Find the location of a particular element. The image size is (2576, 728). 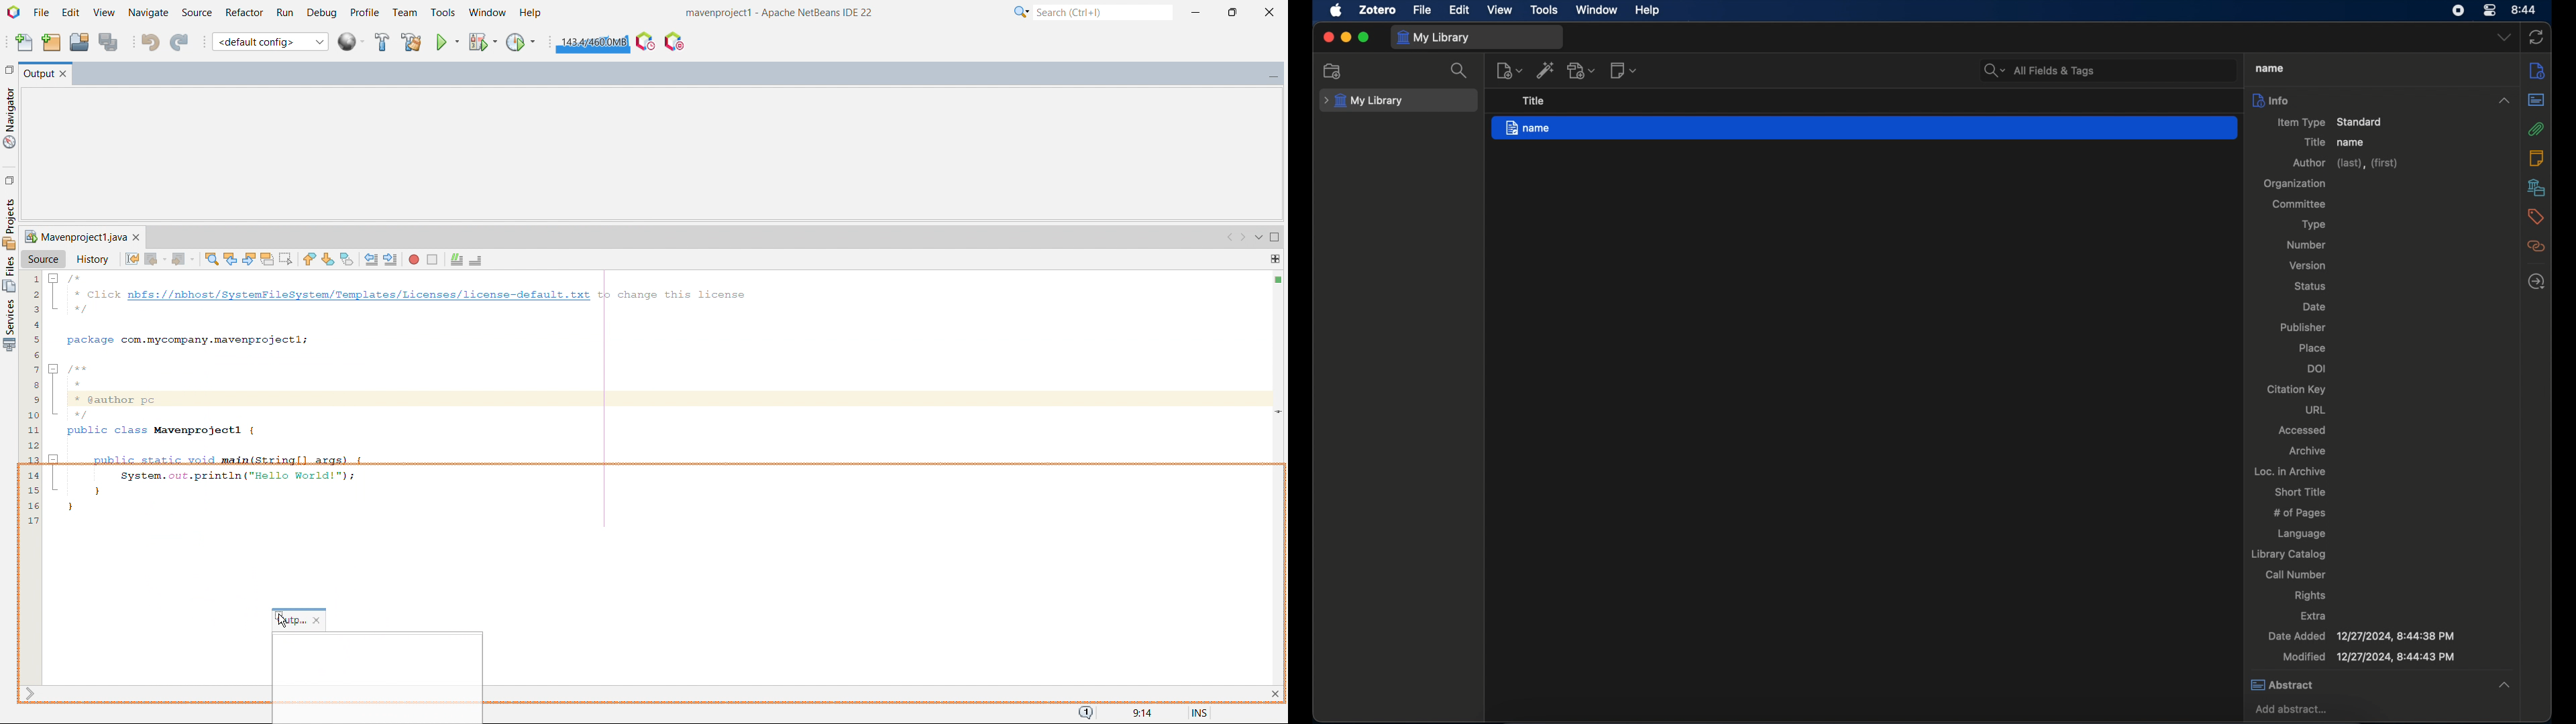

name is located at coordinates (1864, 129).